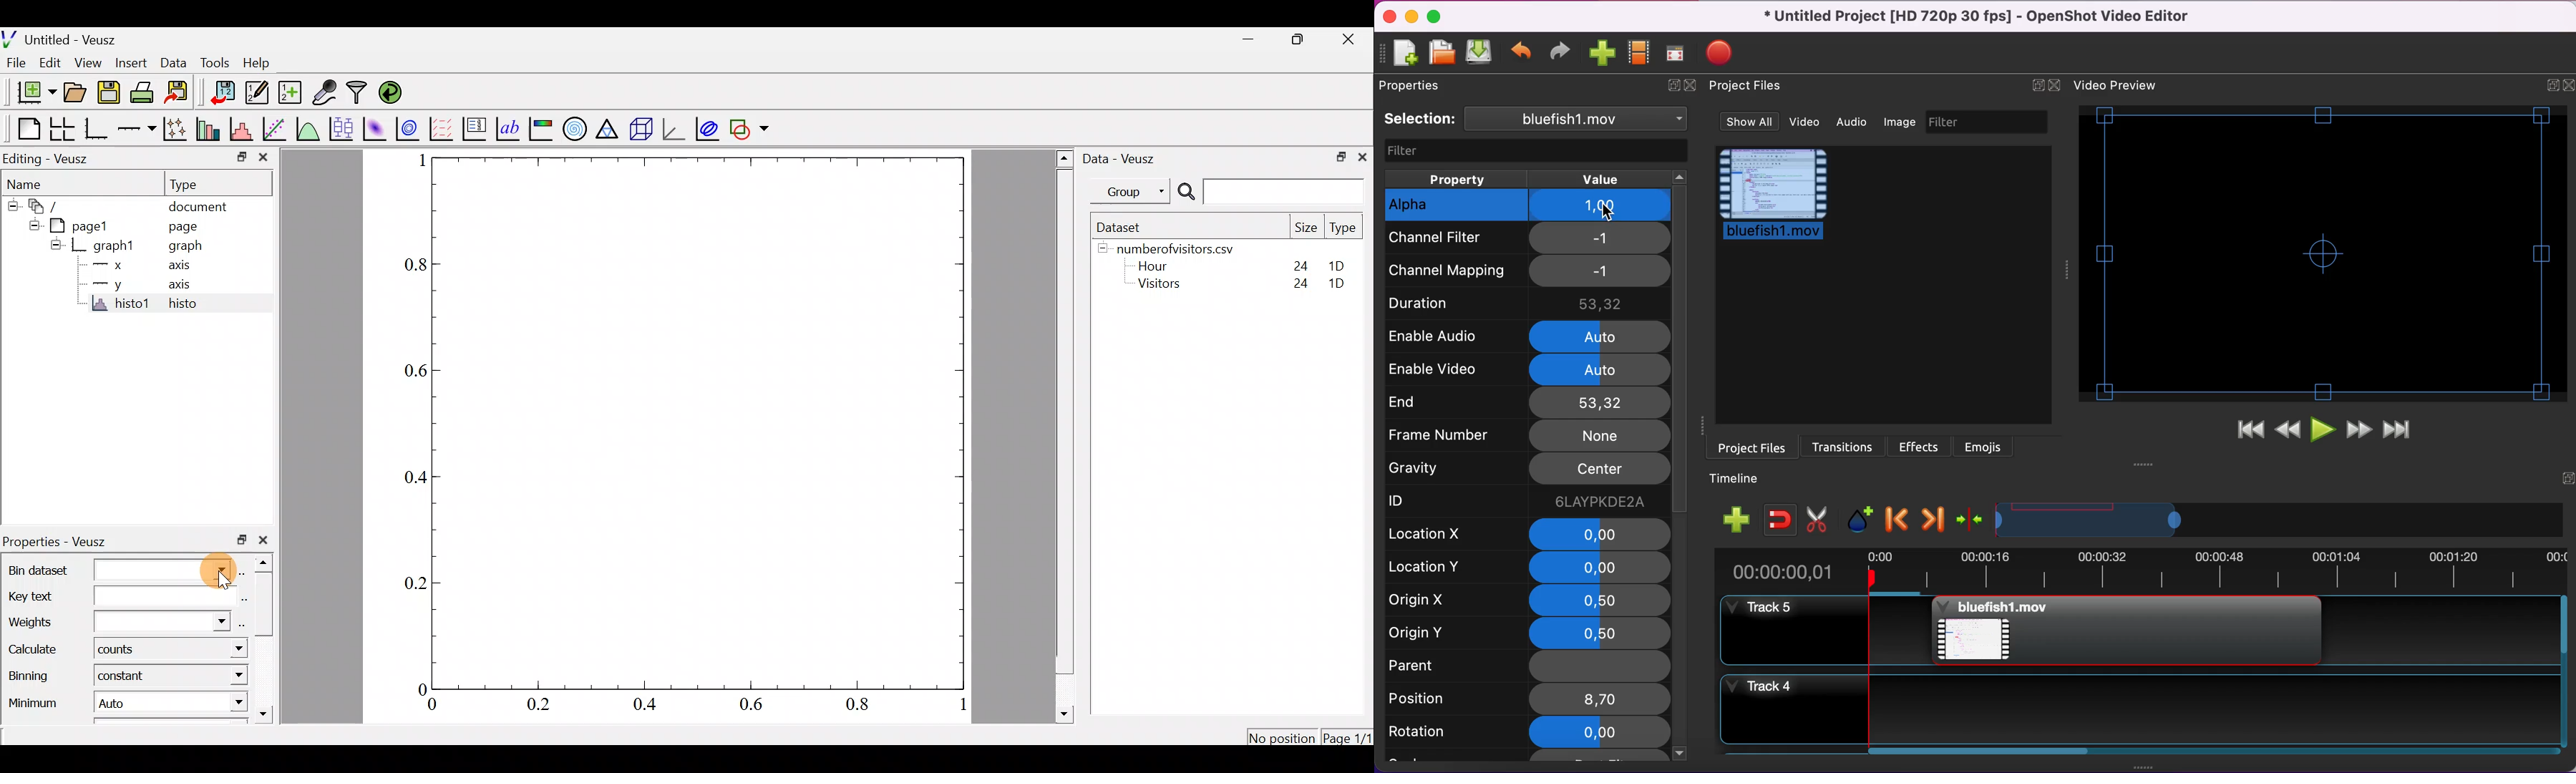 The width and height of the screenshot is (2576, 784). I want to click on View, so click(89, 62).